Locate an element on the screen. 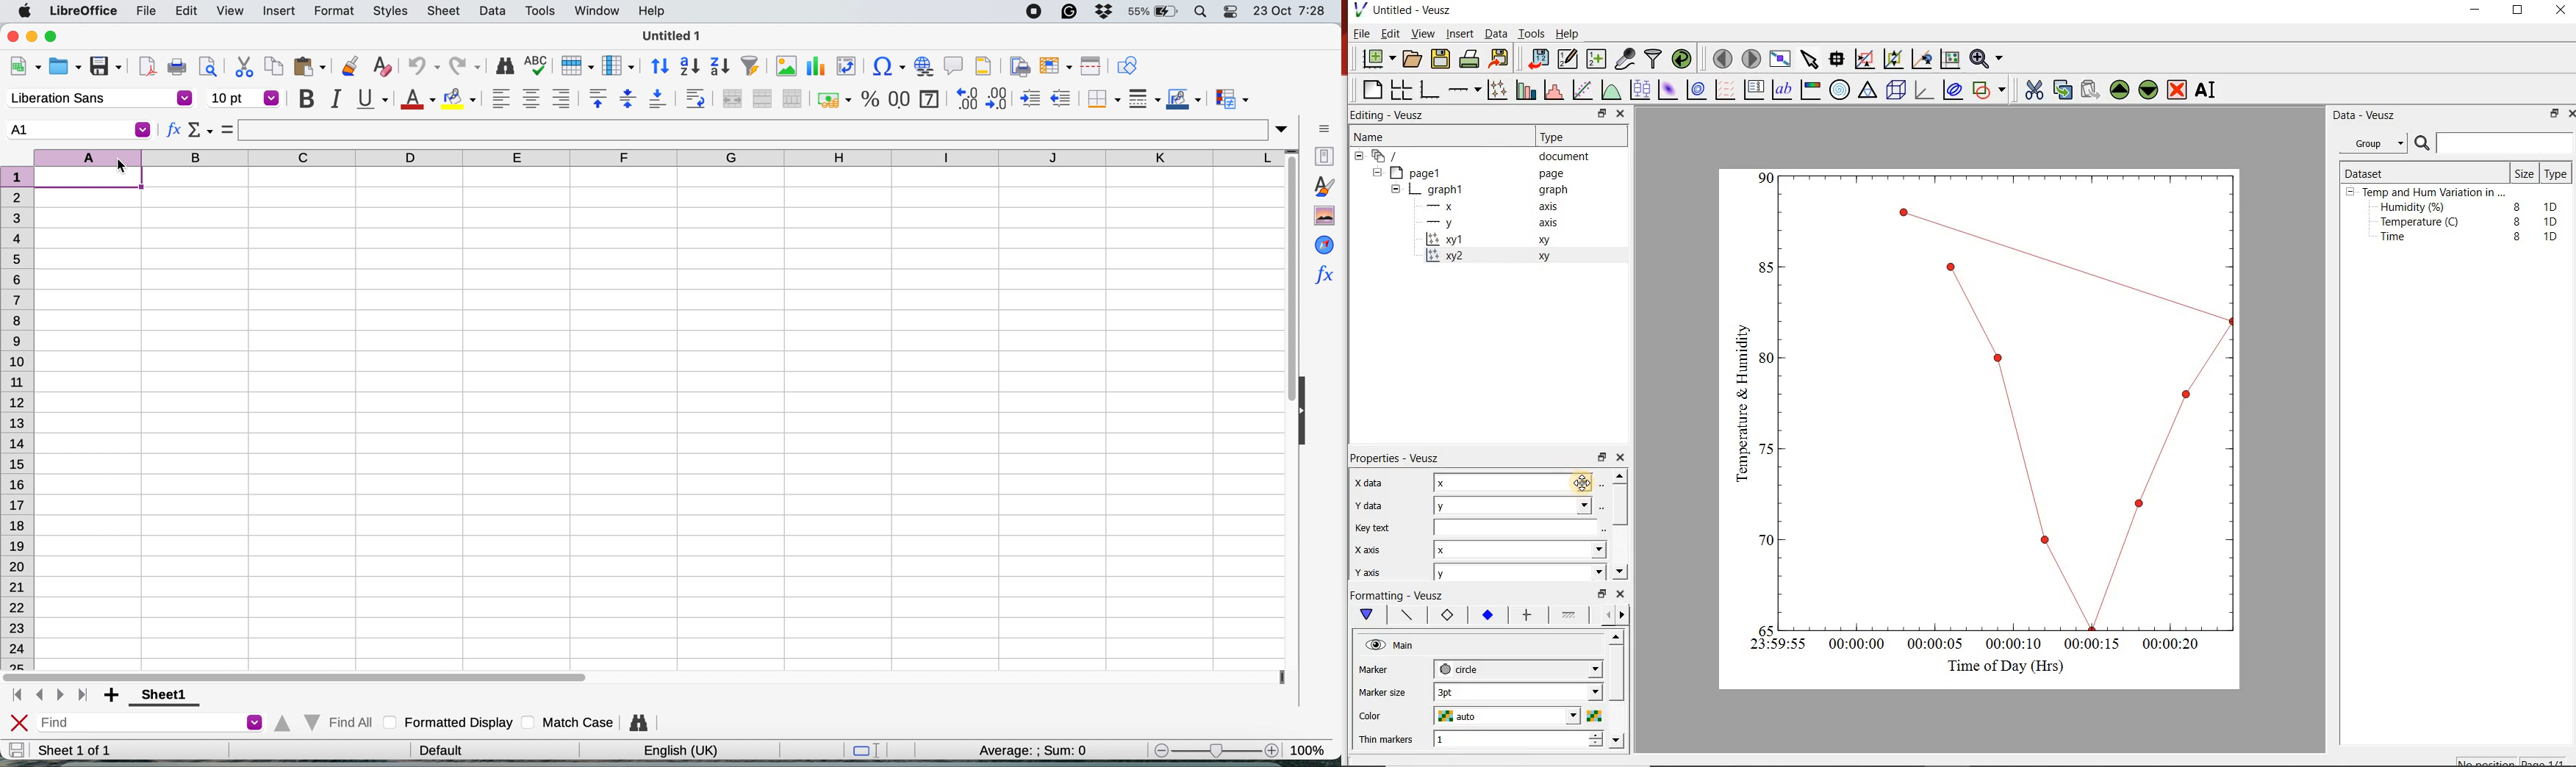  Insert is located at coordinates (1457, 34).